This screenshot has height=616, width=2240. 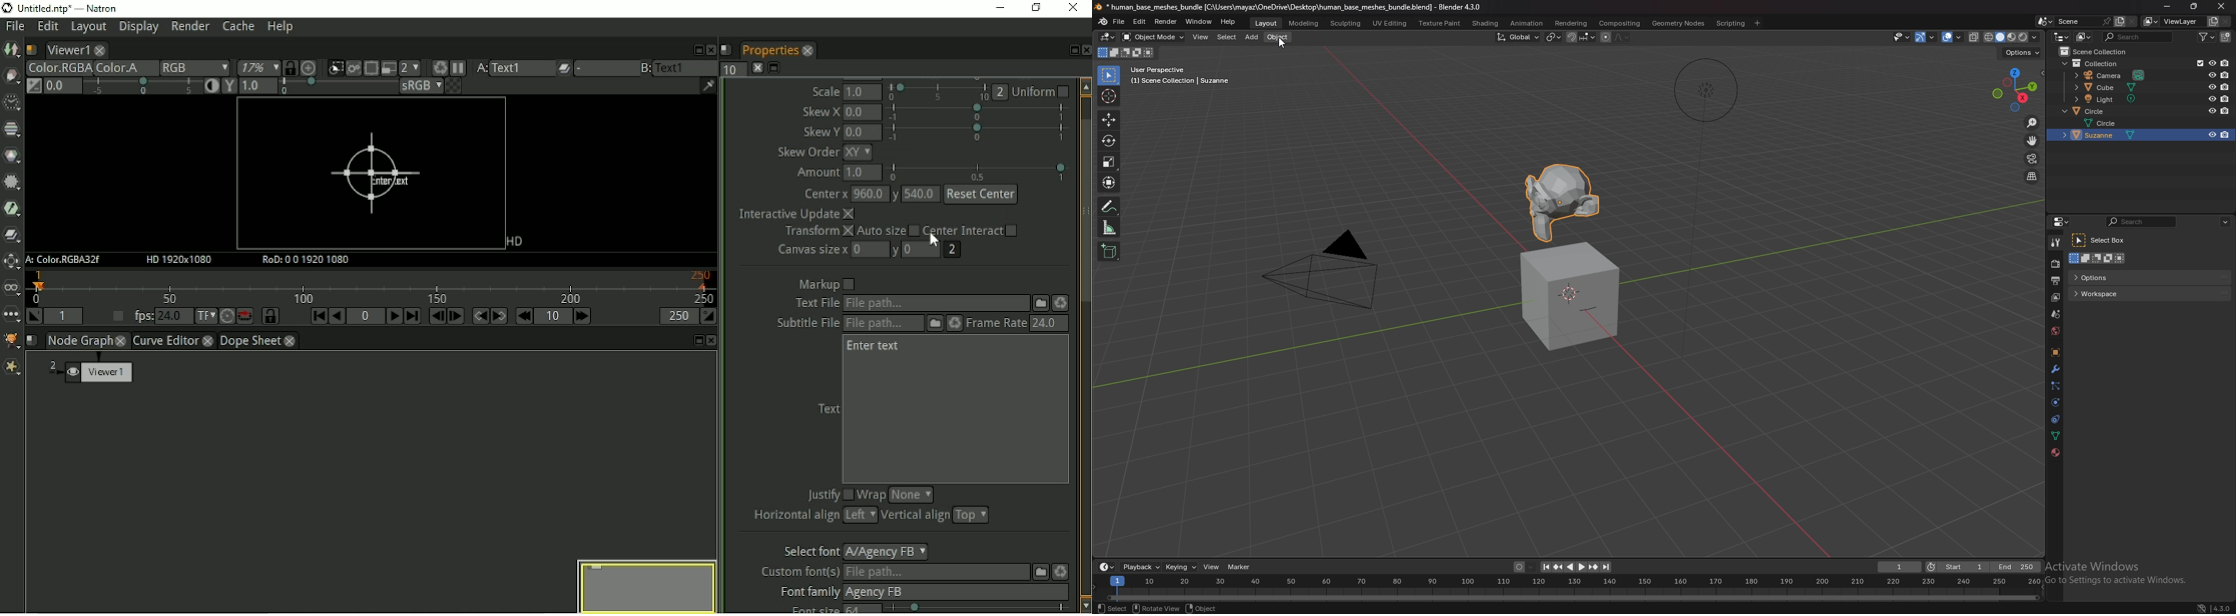 What do you see at coordinates (165, 342) in the screenshot?
I see `Curve Editor` at bounding box center [165, 342].